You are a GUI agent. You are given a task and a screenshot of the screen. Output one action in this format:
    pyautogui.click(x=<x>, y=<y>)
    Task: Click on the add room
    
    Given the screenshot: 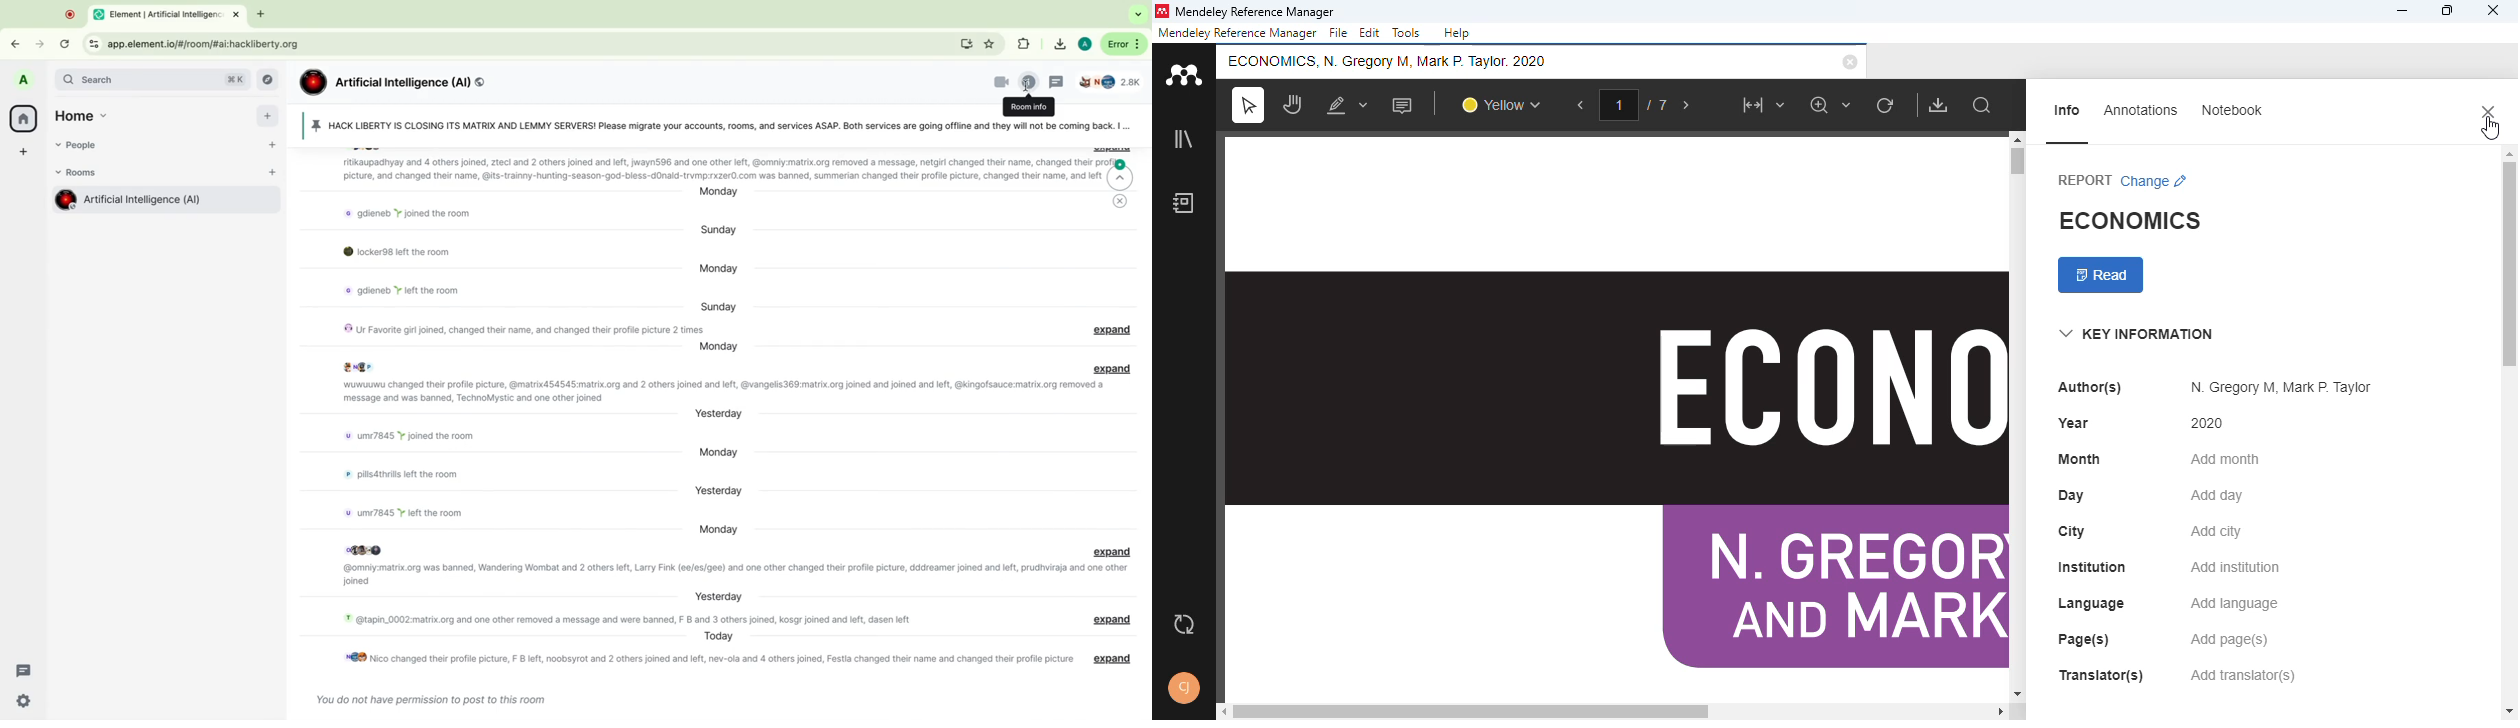 What is the action you would take?
    pyautogui.click(x=272, y=176)
    